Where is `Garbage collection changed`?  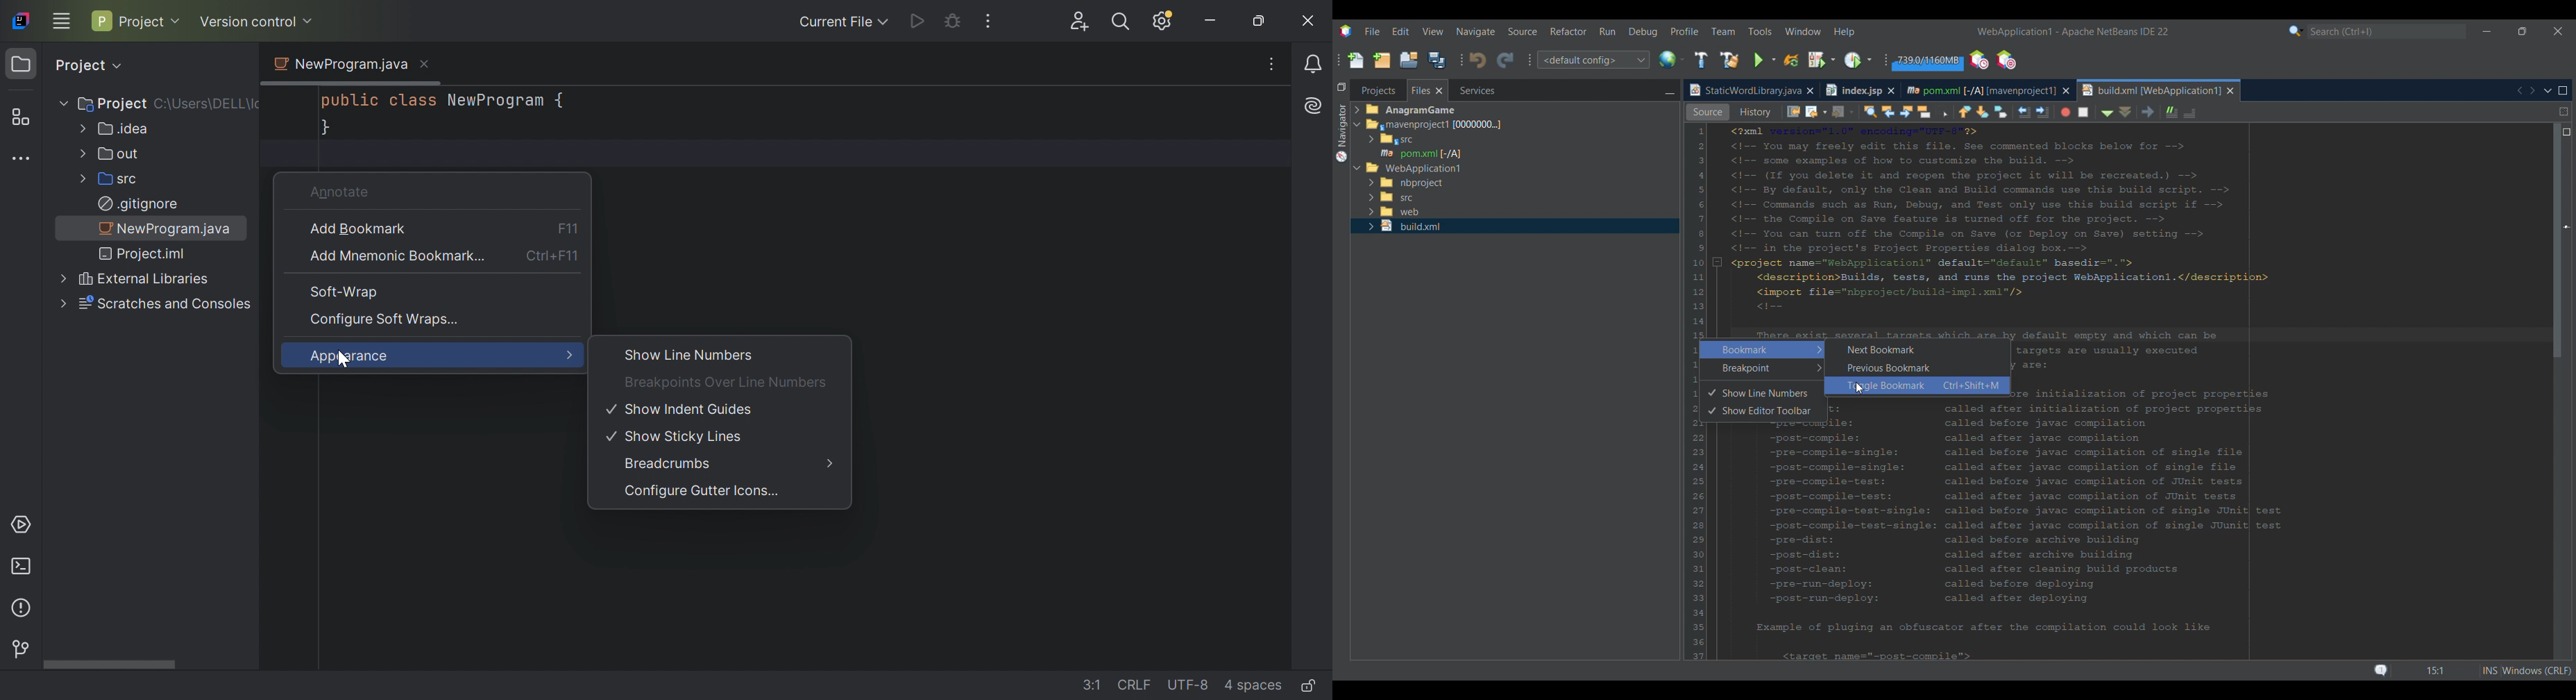
Garbage collection changed is located at coordinates (1928, 62).